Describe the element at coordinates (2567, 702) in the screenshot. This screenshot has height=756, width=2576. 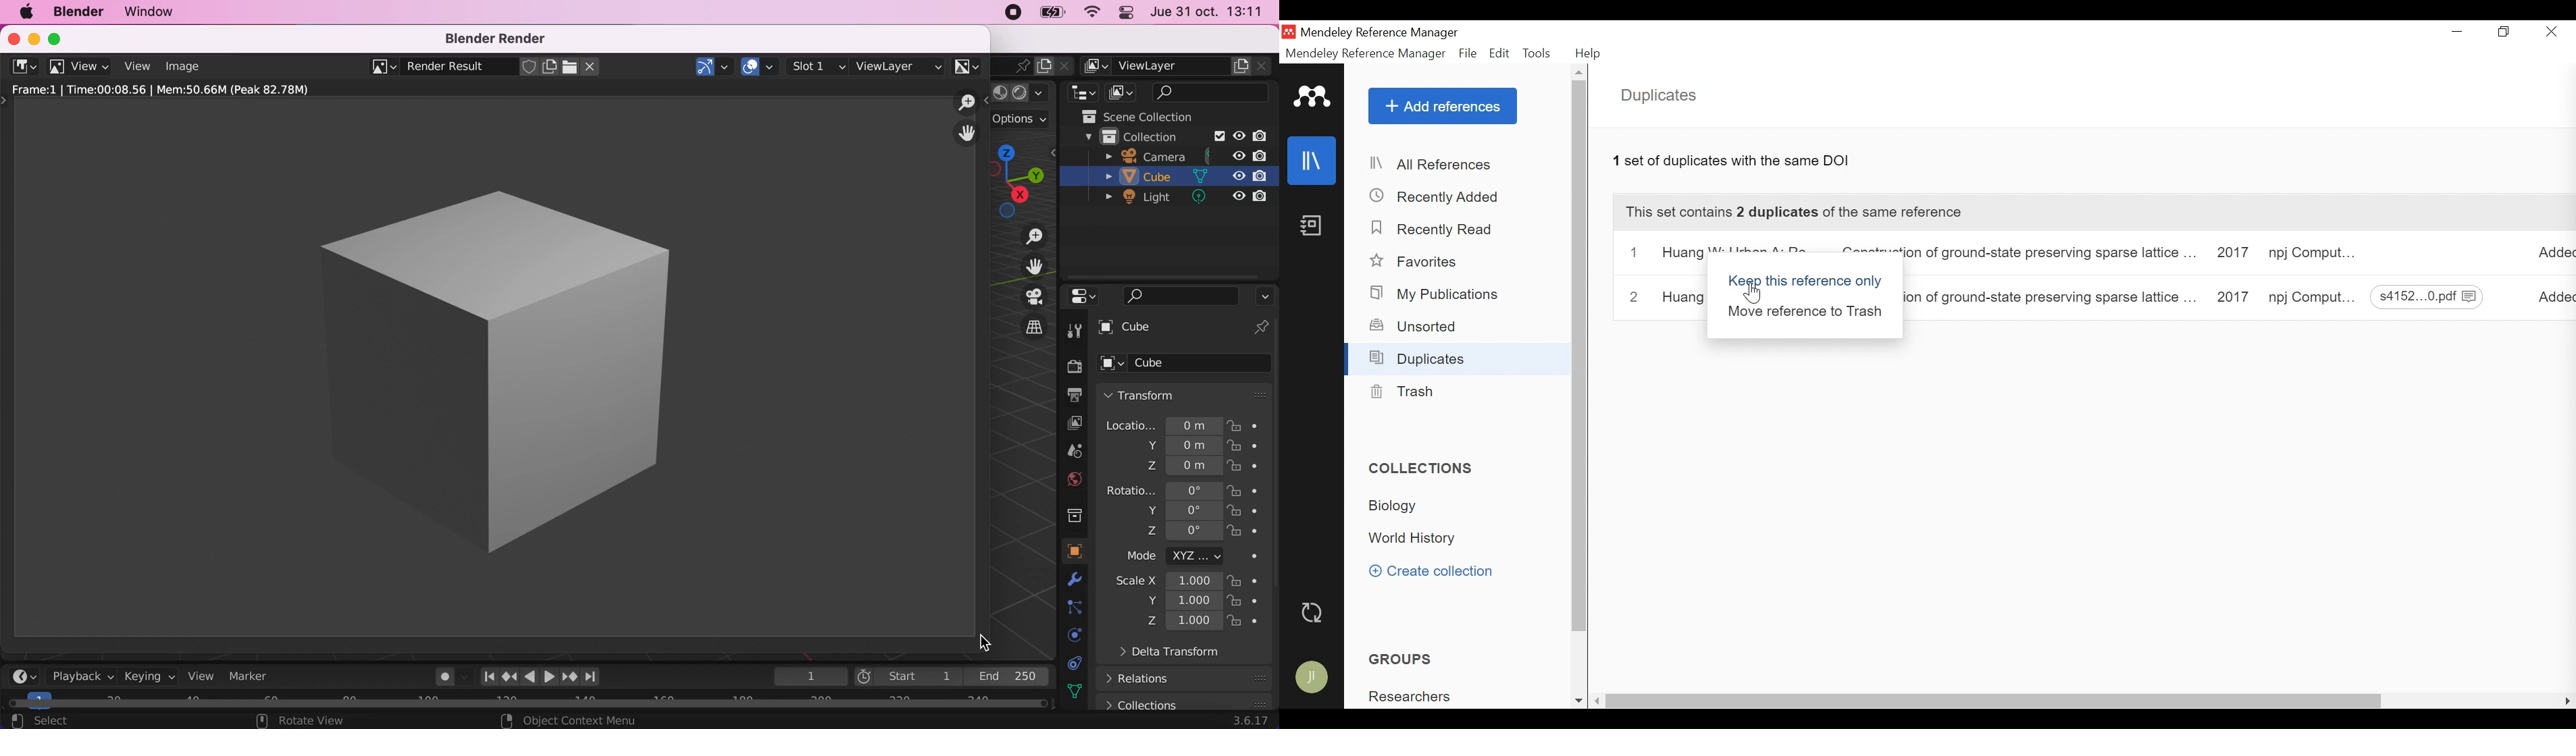
I see `Scroll Right` at that location.